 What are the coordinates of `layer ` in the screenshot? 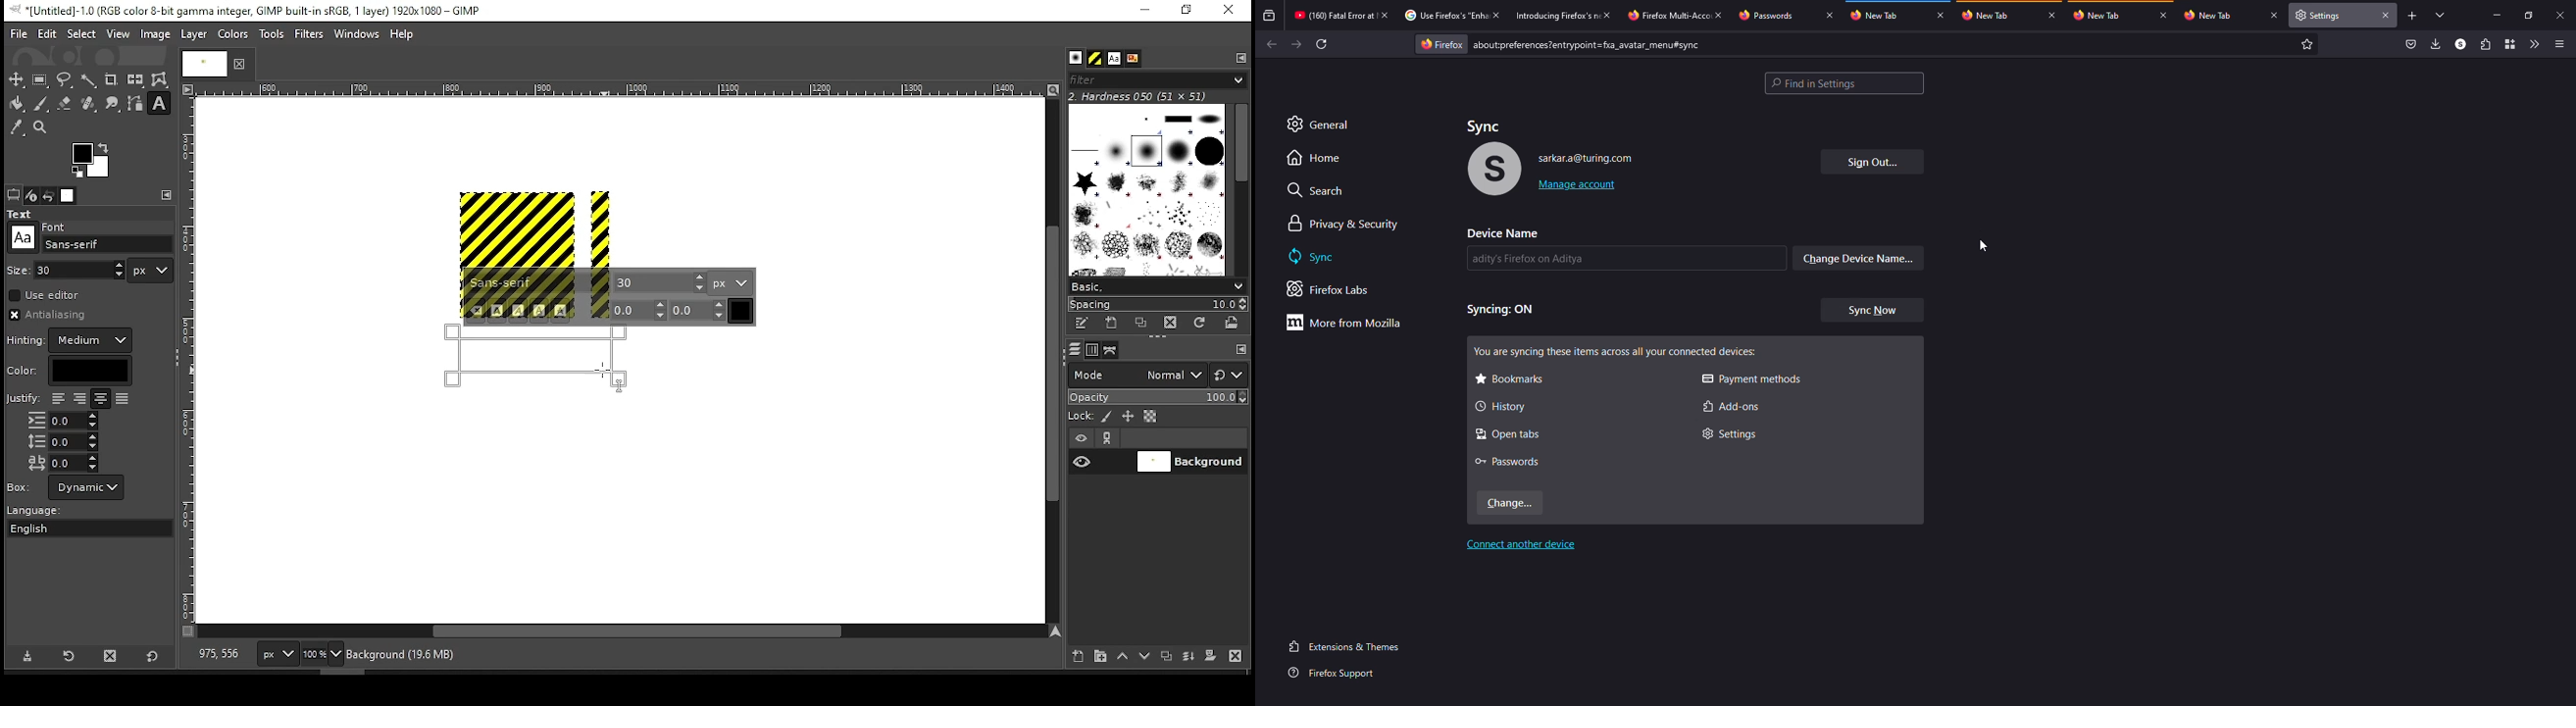 It's located at (1189, 462).